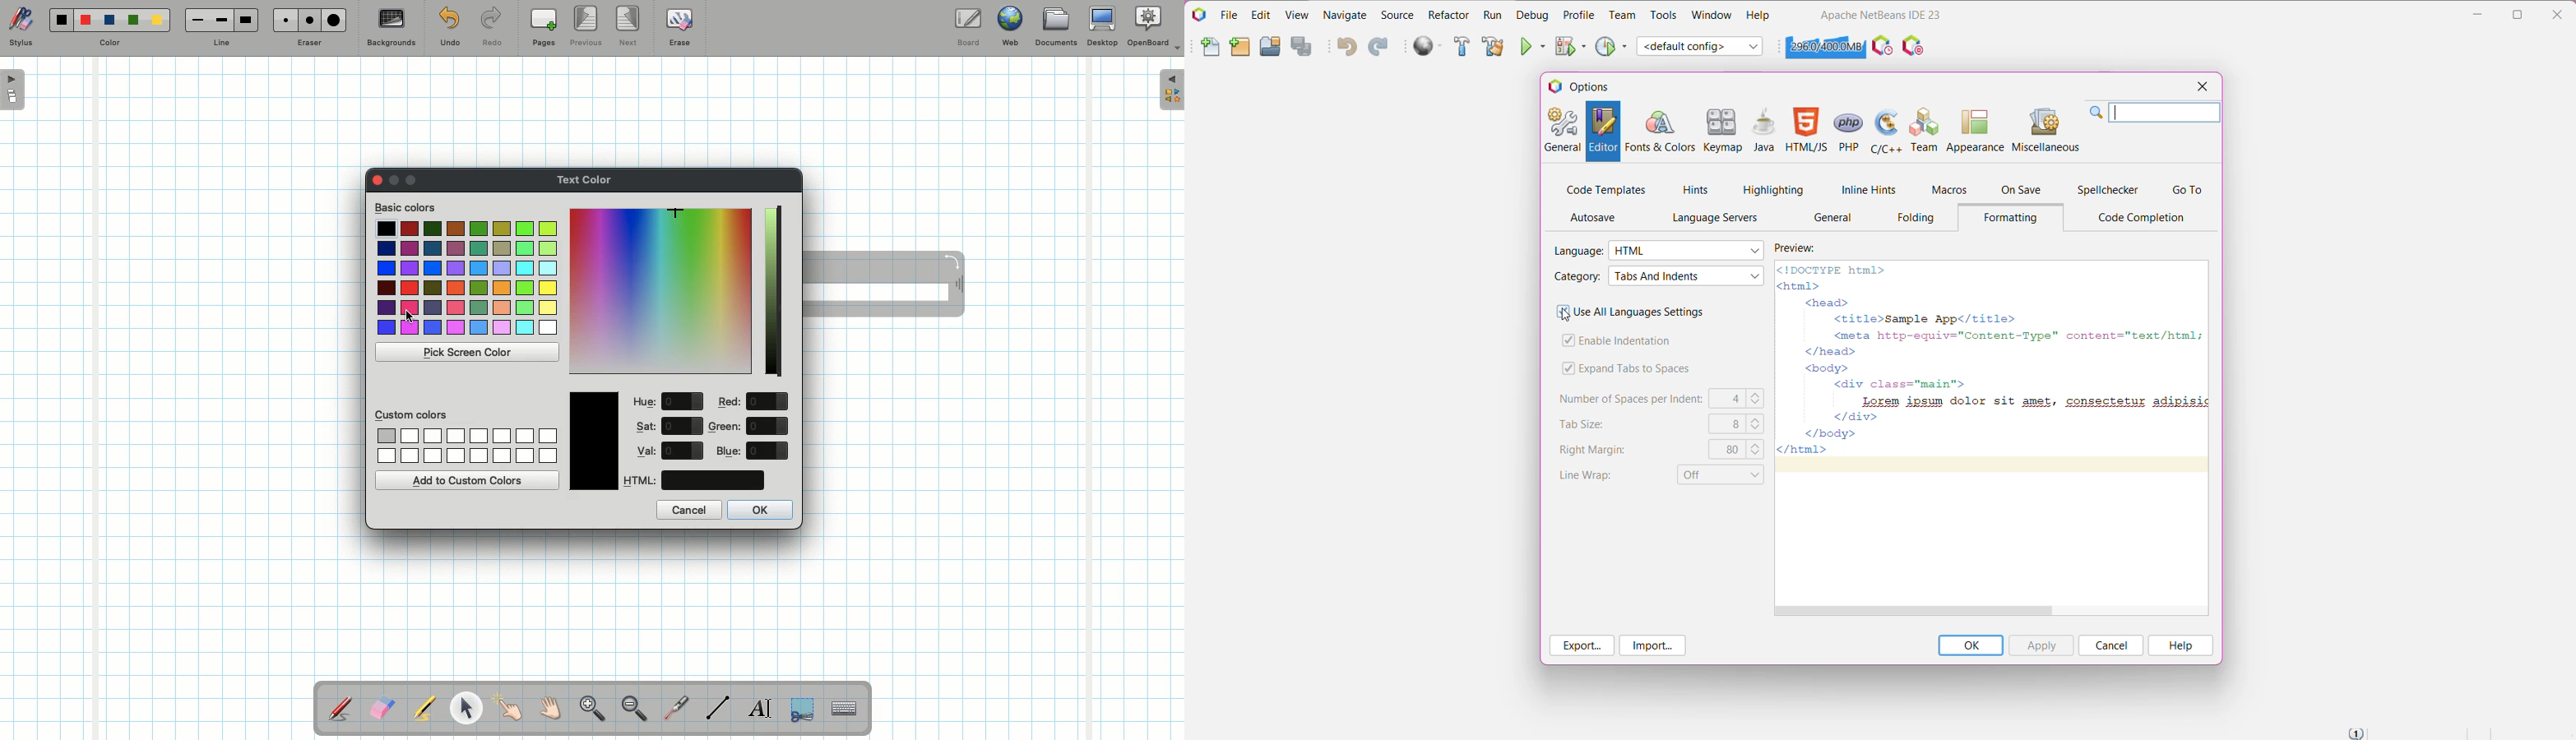 Image resolution: width=2576 pixels, height=756 pixels. Describe the element at coordinates (1758, 17) in the screenshot. I see `Help` at that location.